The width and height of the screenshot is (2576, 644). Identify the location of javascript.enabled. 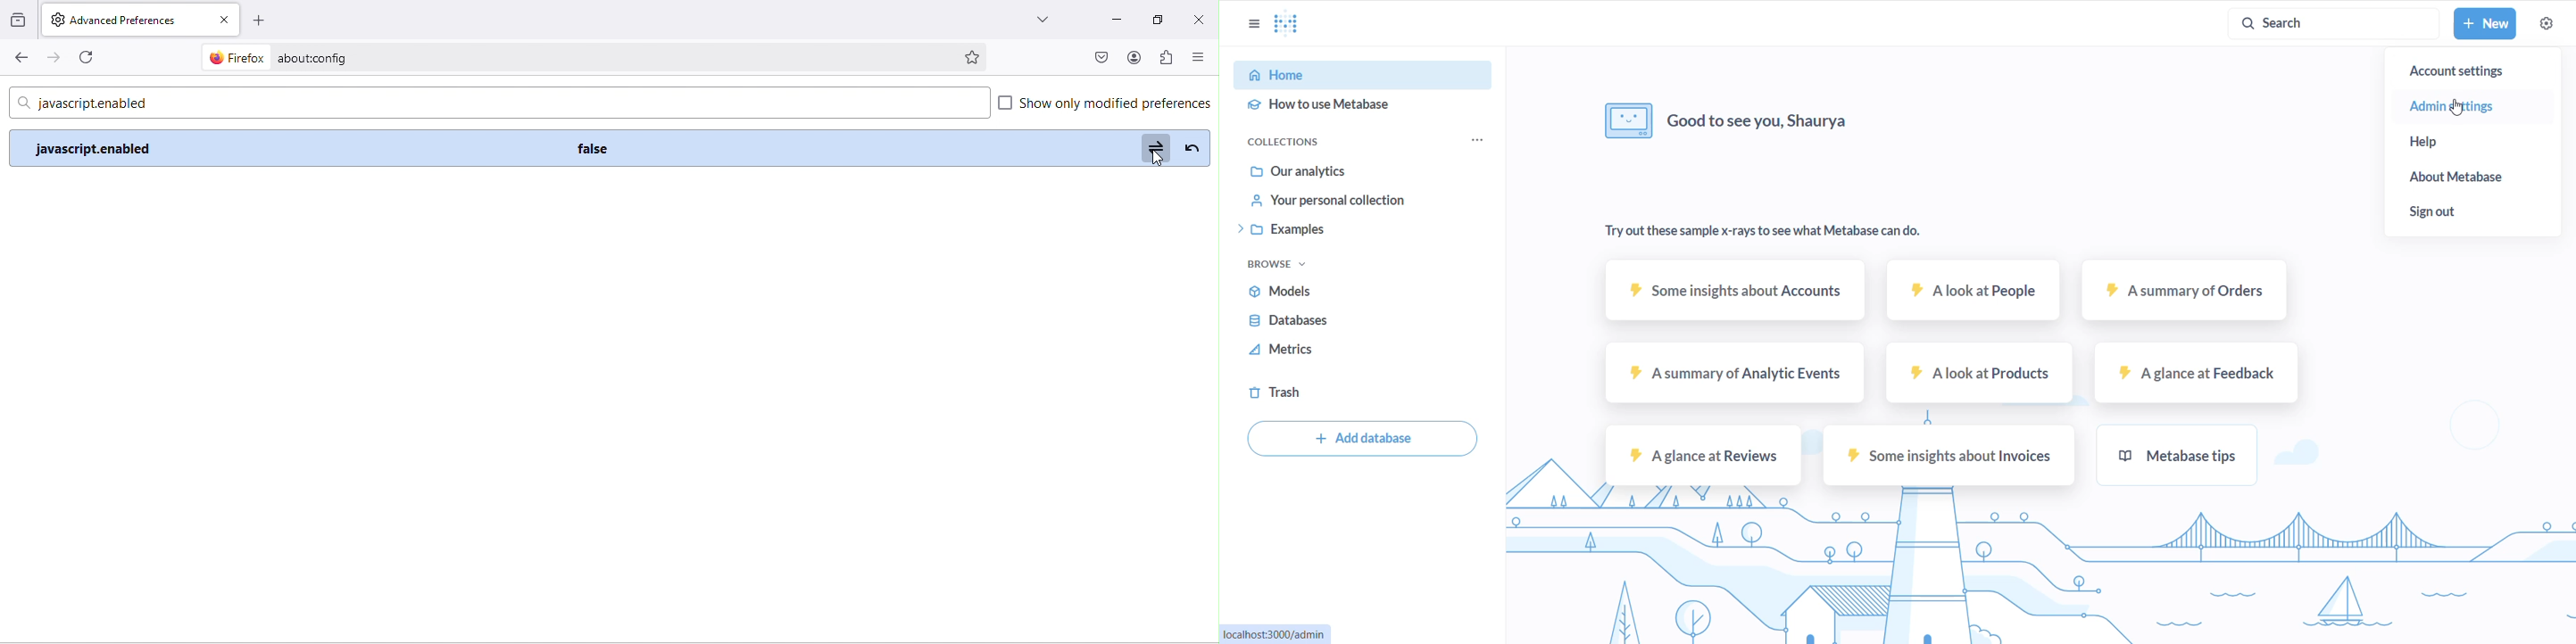
(500, 103).